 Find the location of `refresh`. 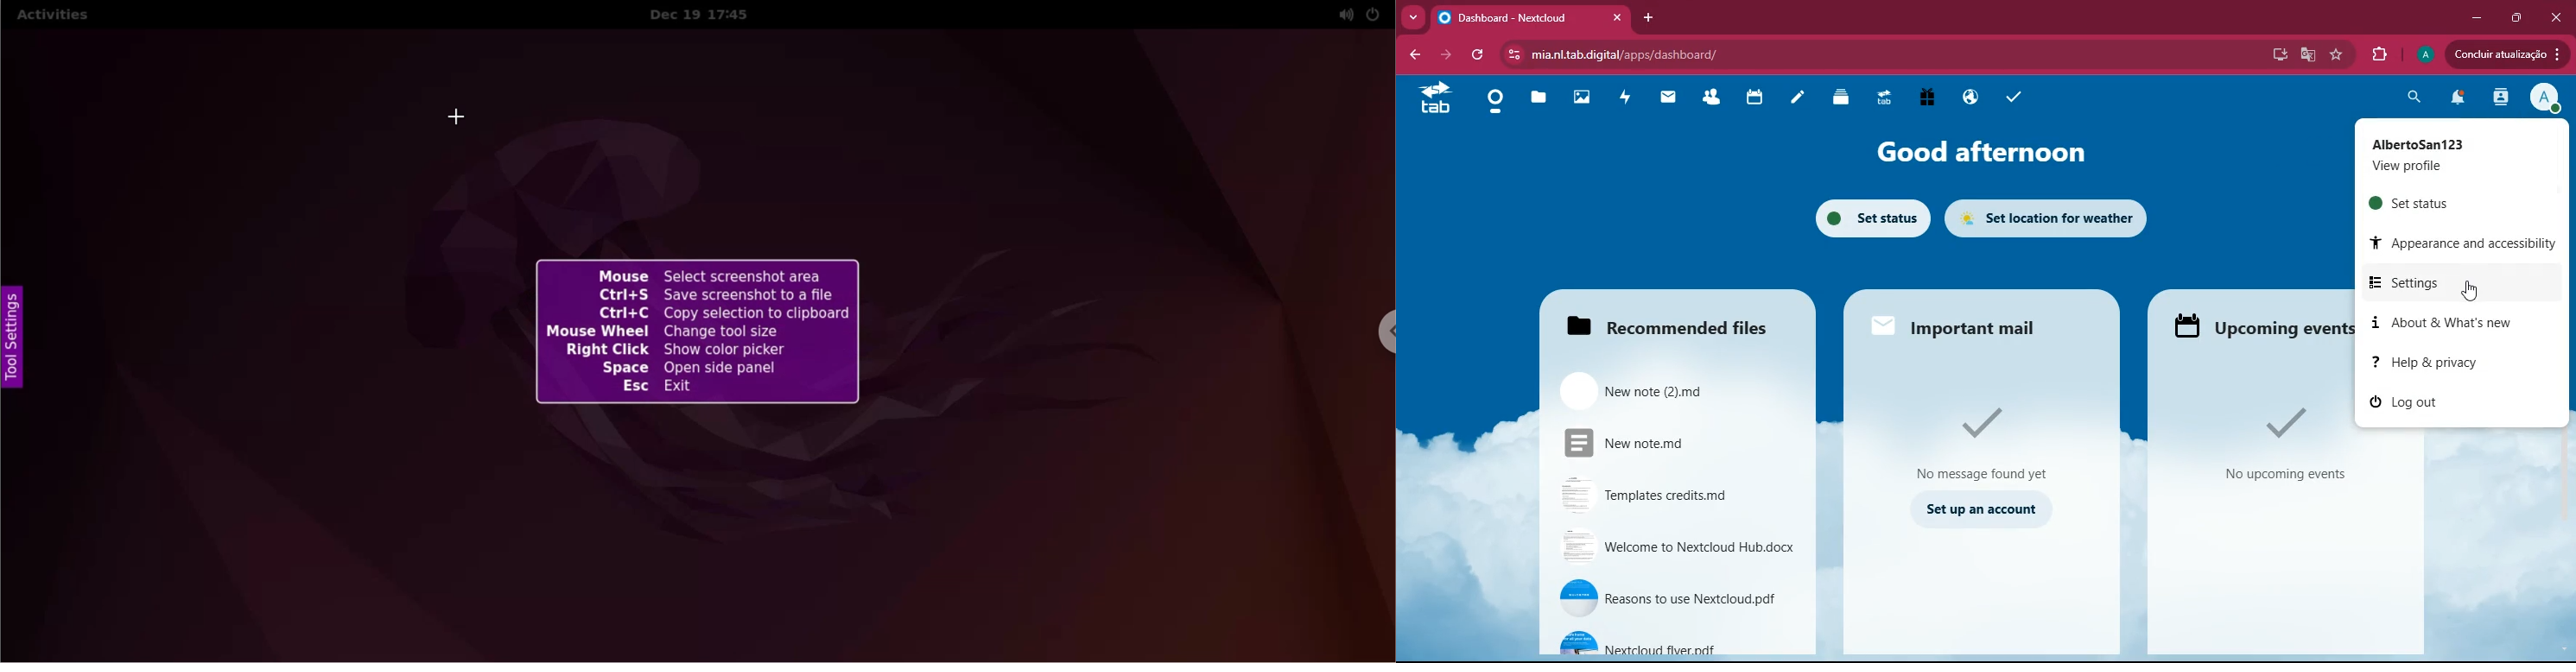

refresh is located at coordinates (1478, 55).